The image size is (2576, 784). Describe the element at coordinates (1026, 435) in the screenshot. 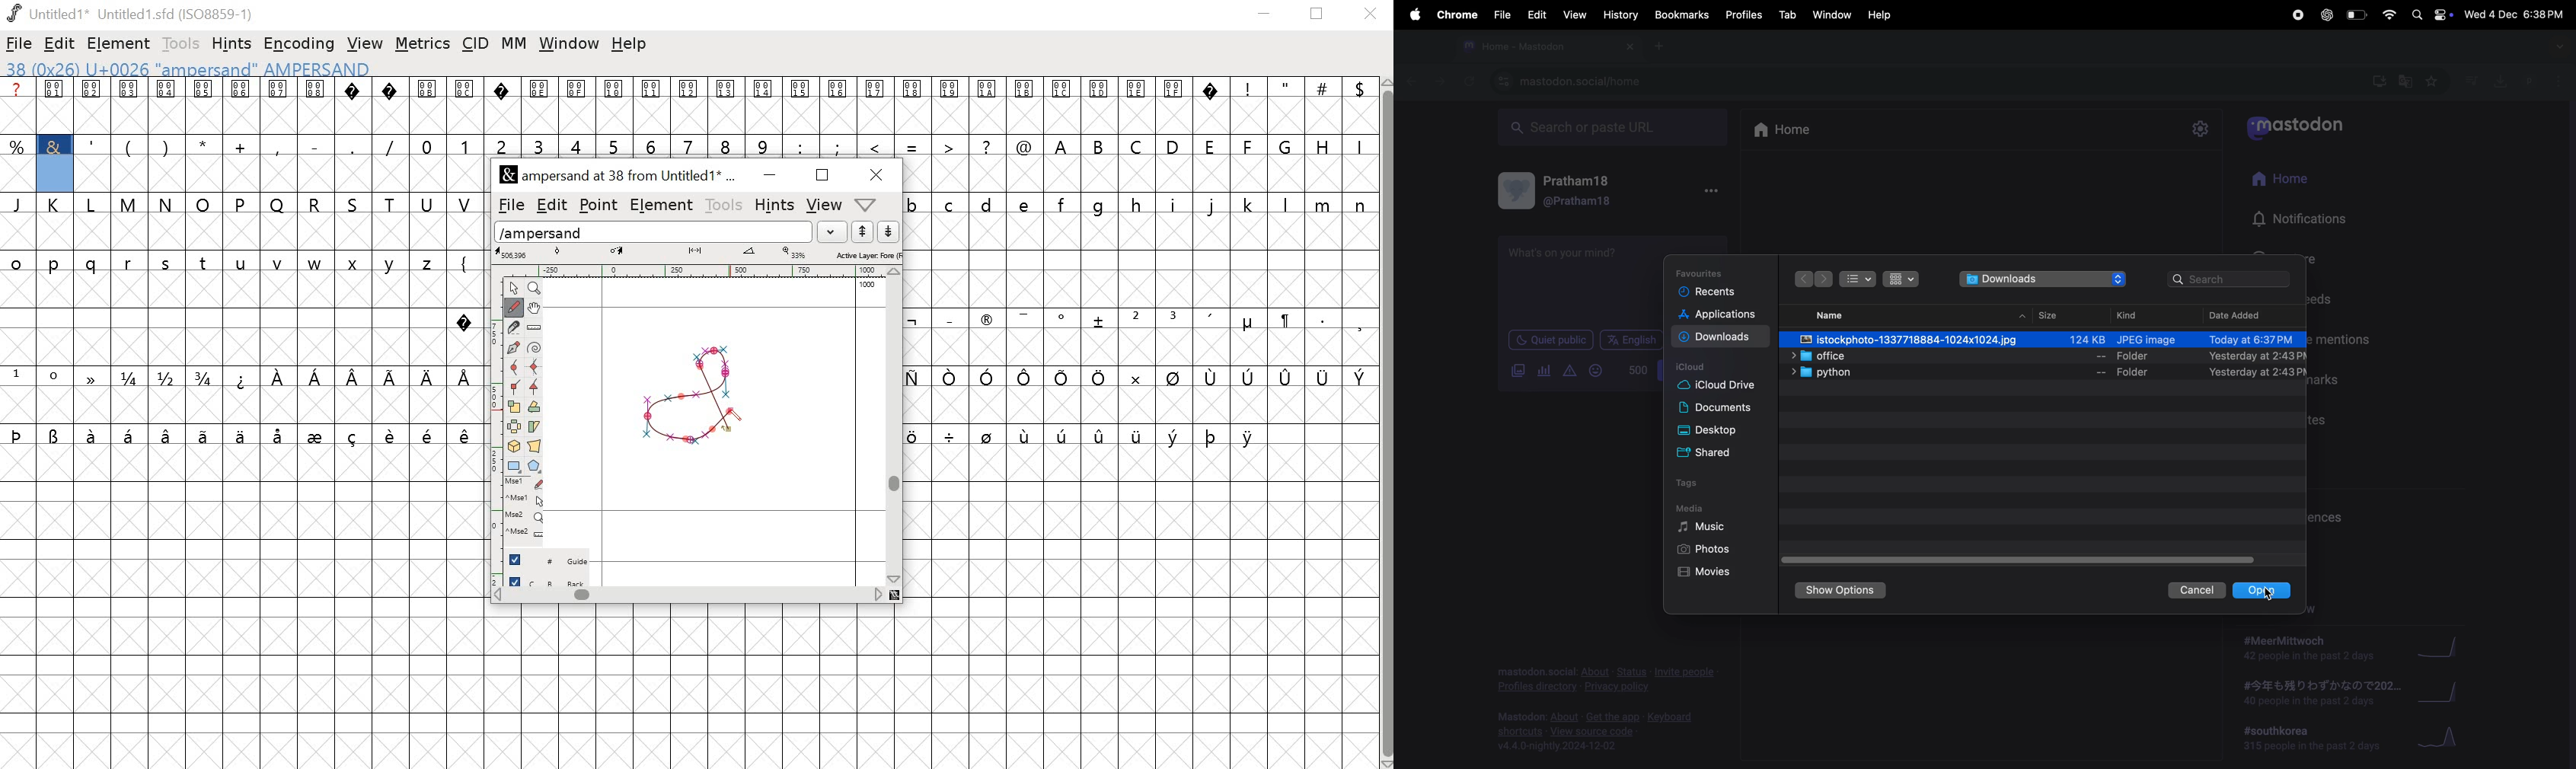

I see `symbol` at that location.